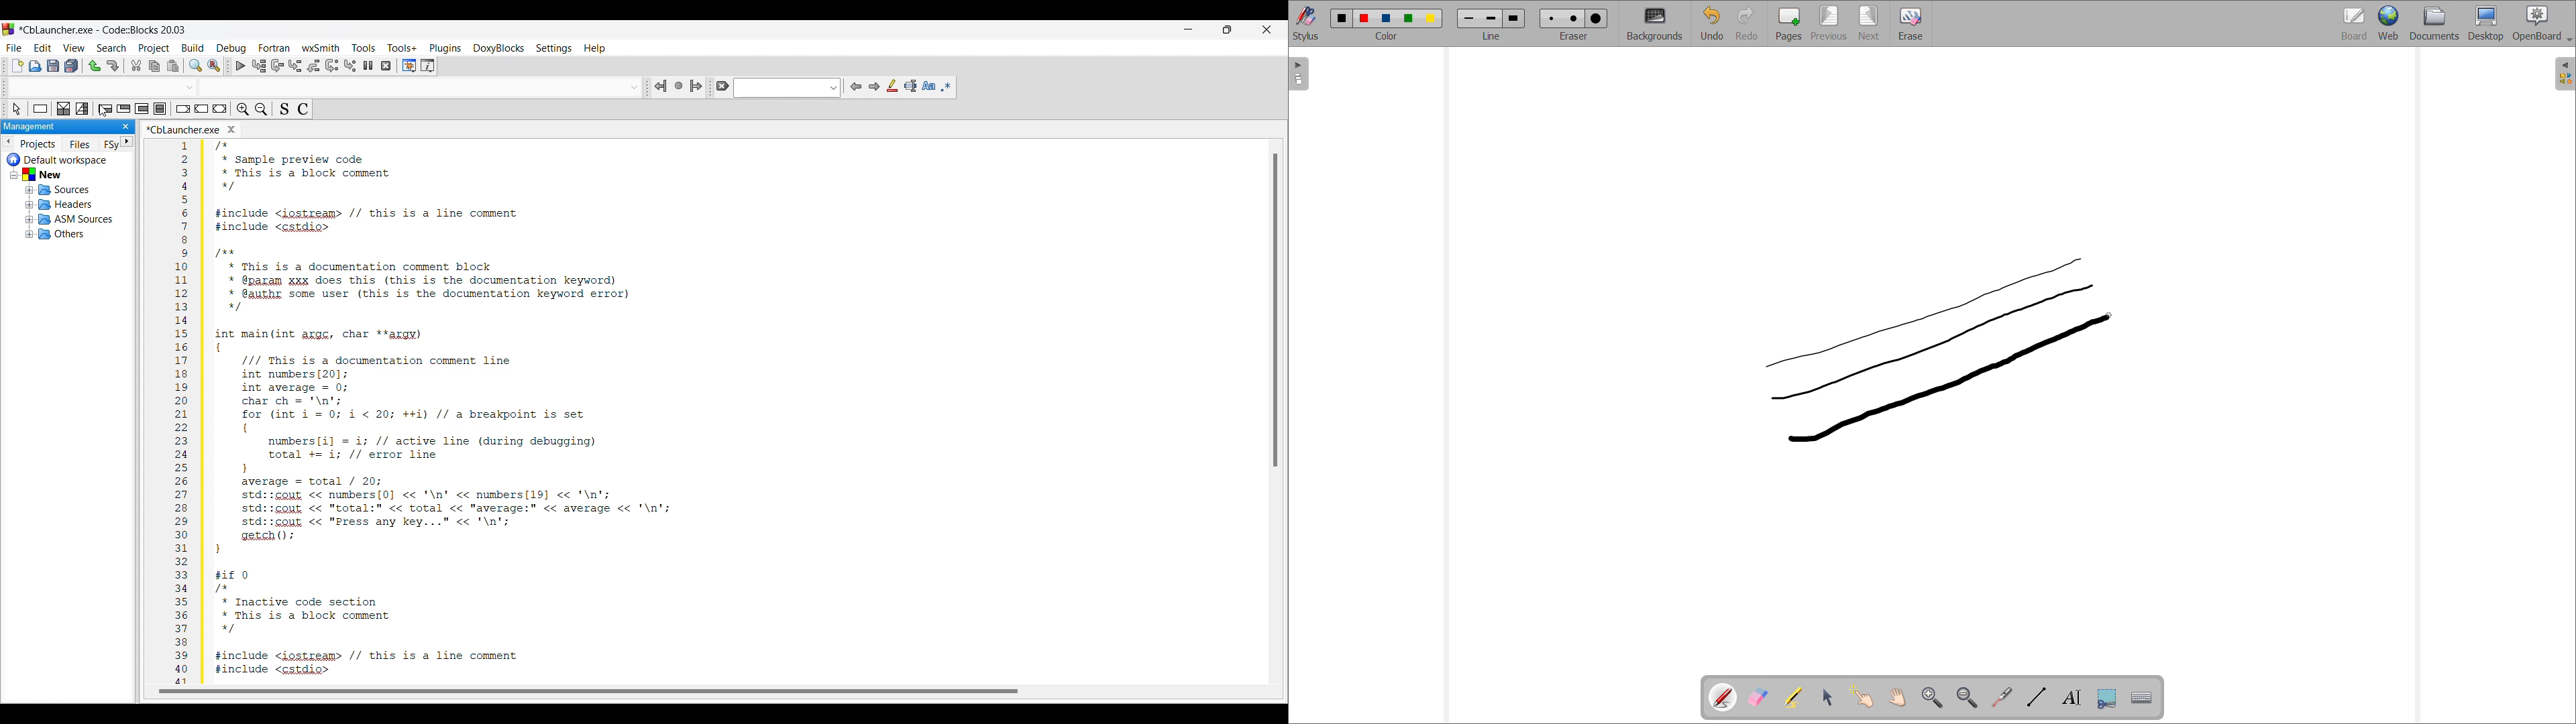 This screenshot has width=2576, height=728. What do you see at coordinates (364, 48) in the screenshot?
I see `Tools menu` at bounding box center [364, 48].